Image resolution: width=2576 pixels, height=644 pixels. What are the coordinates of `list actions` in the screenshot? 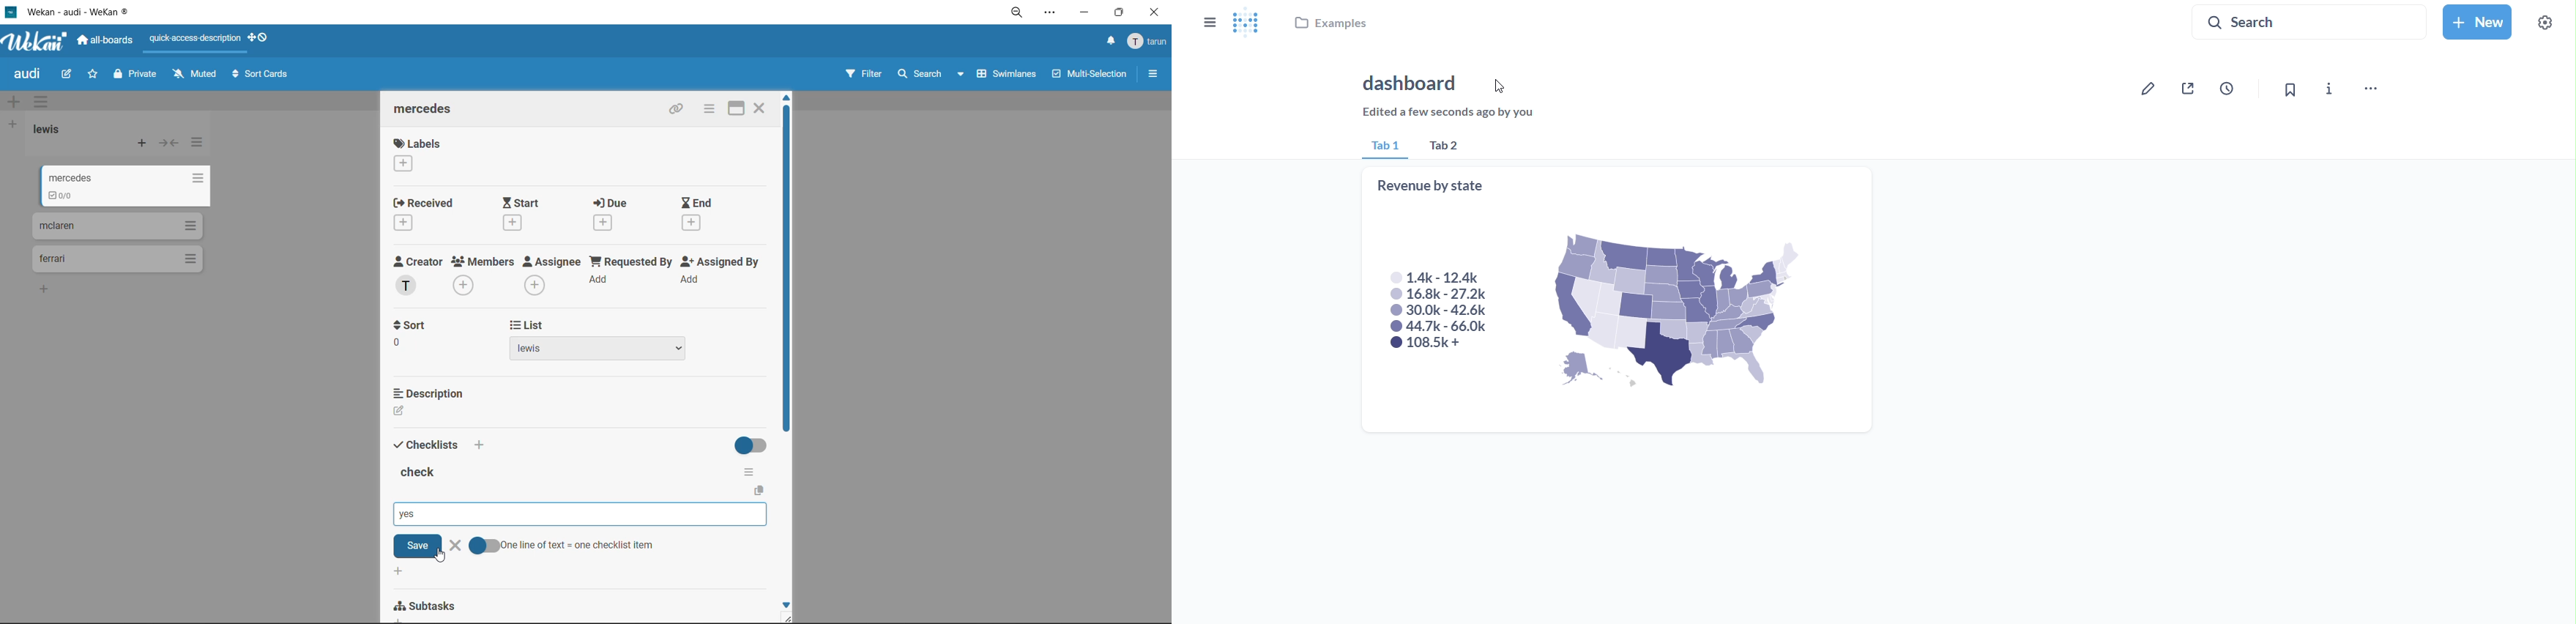 It's located at (198, 142).